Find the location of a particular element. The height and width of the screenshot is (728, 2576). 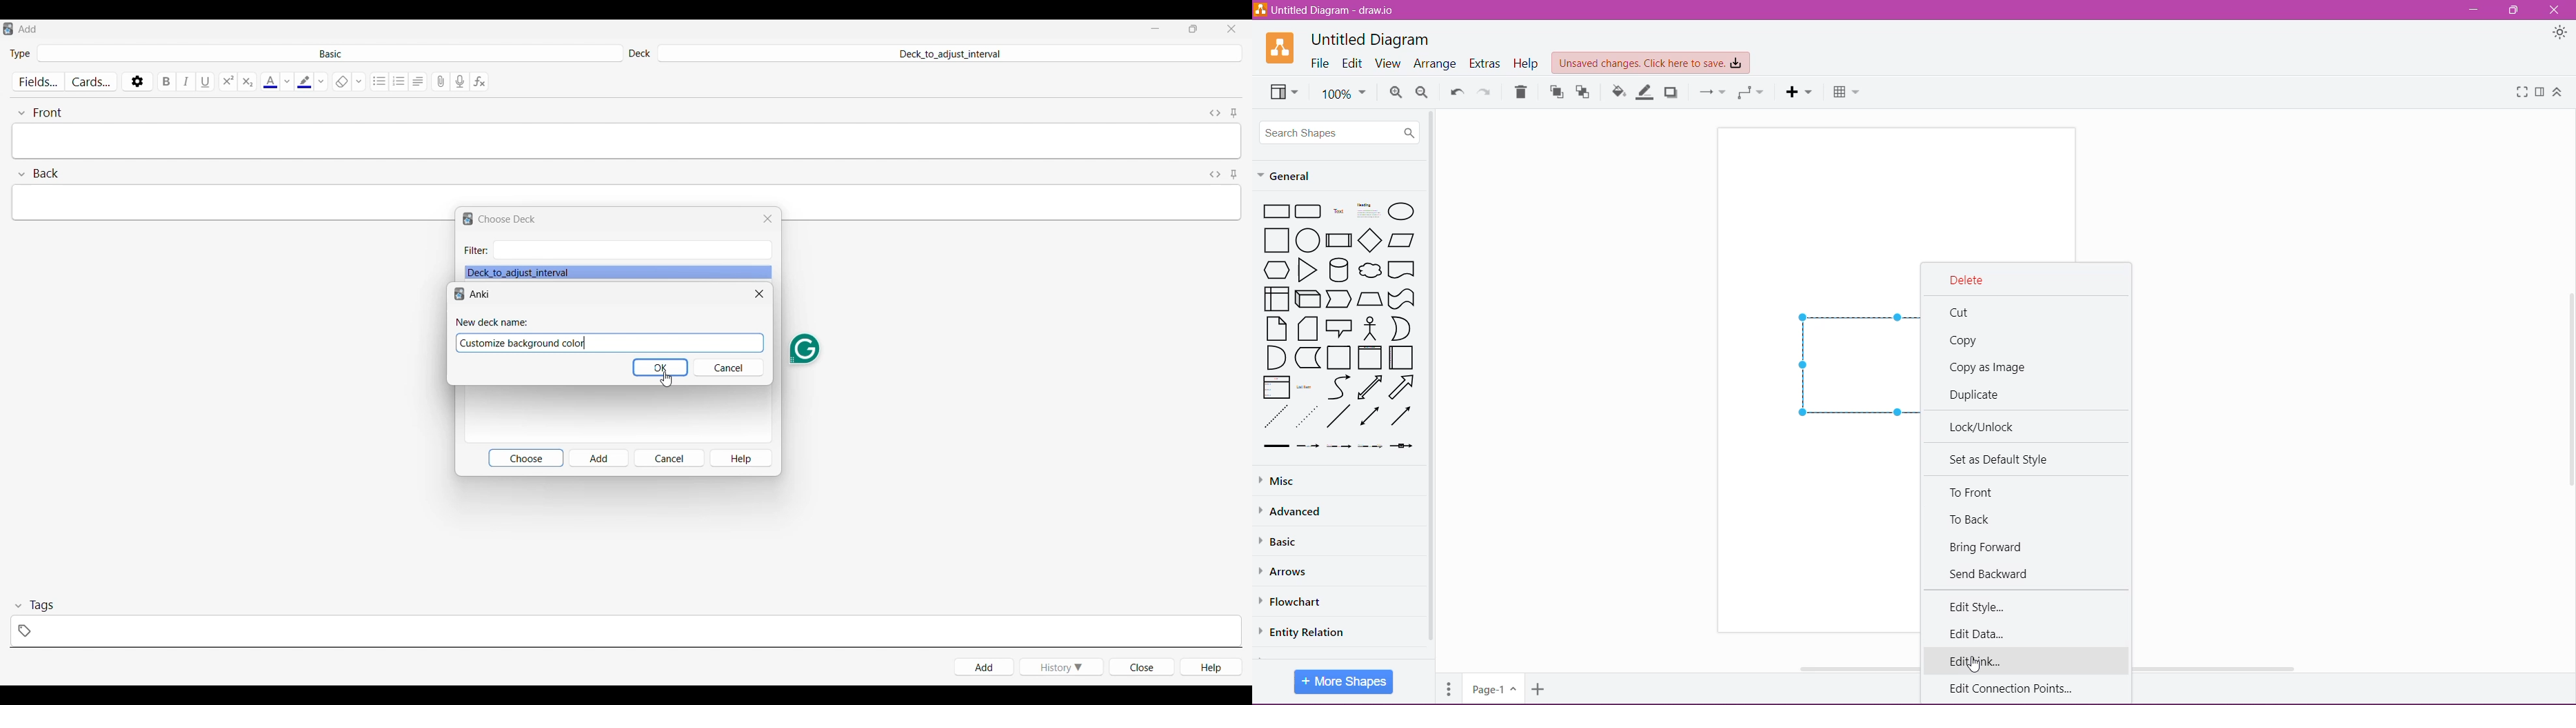

Insert is located at coordinates (1798, 92).